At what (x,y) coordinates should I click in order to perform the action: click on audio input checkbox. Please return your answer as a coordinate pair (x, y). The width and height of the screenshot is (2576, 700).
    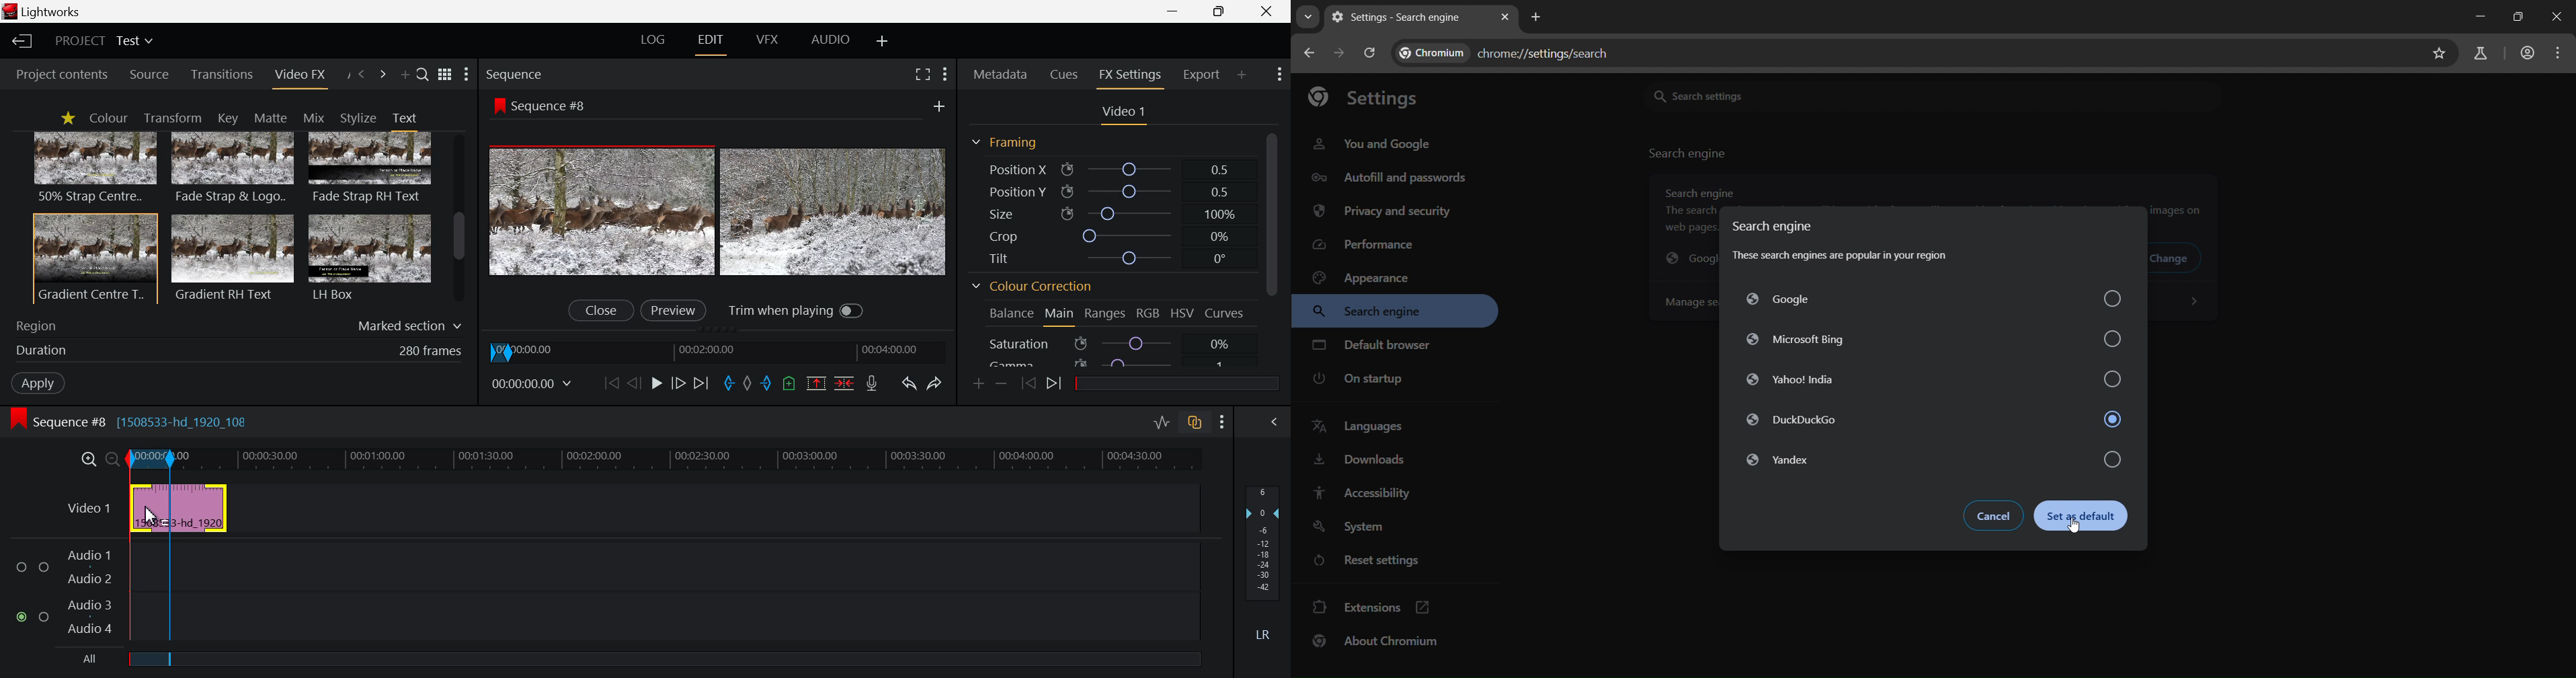
    Looking at the image, I should click on (29, 593).